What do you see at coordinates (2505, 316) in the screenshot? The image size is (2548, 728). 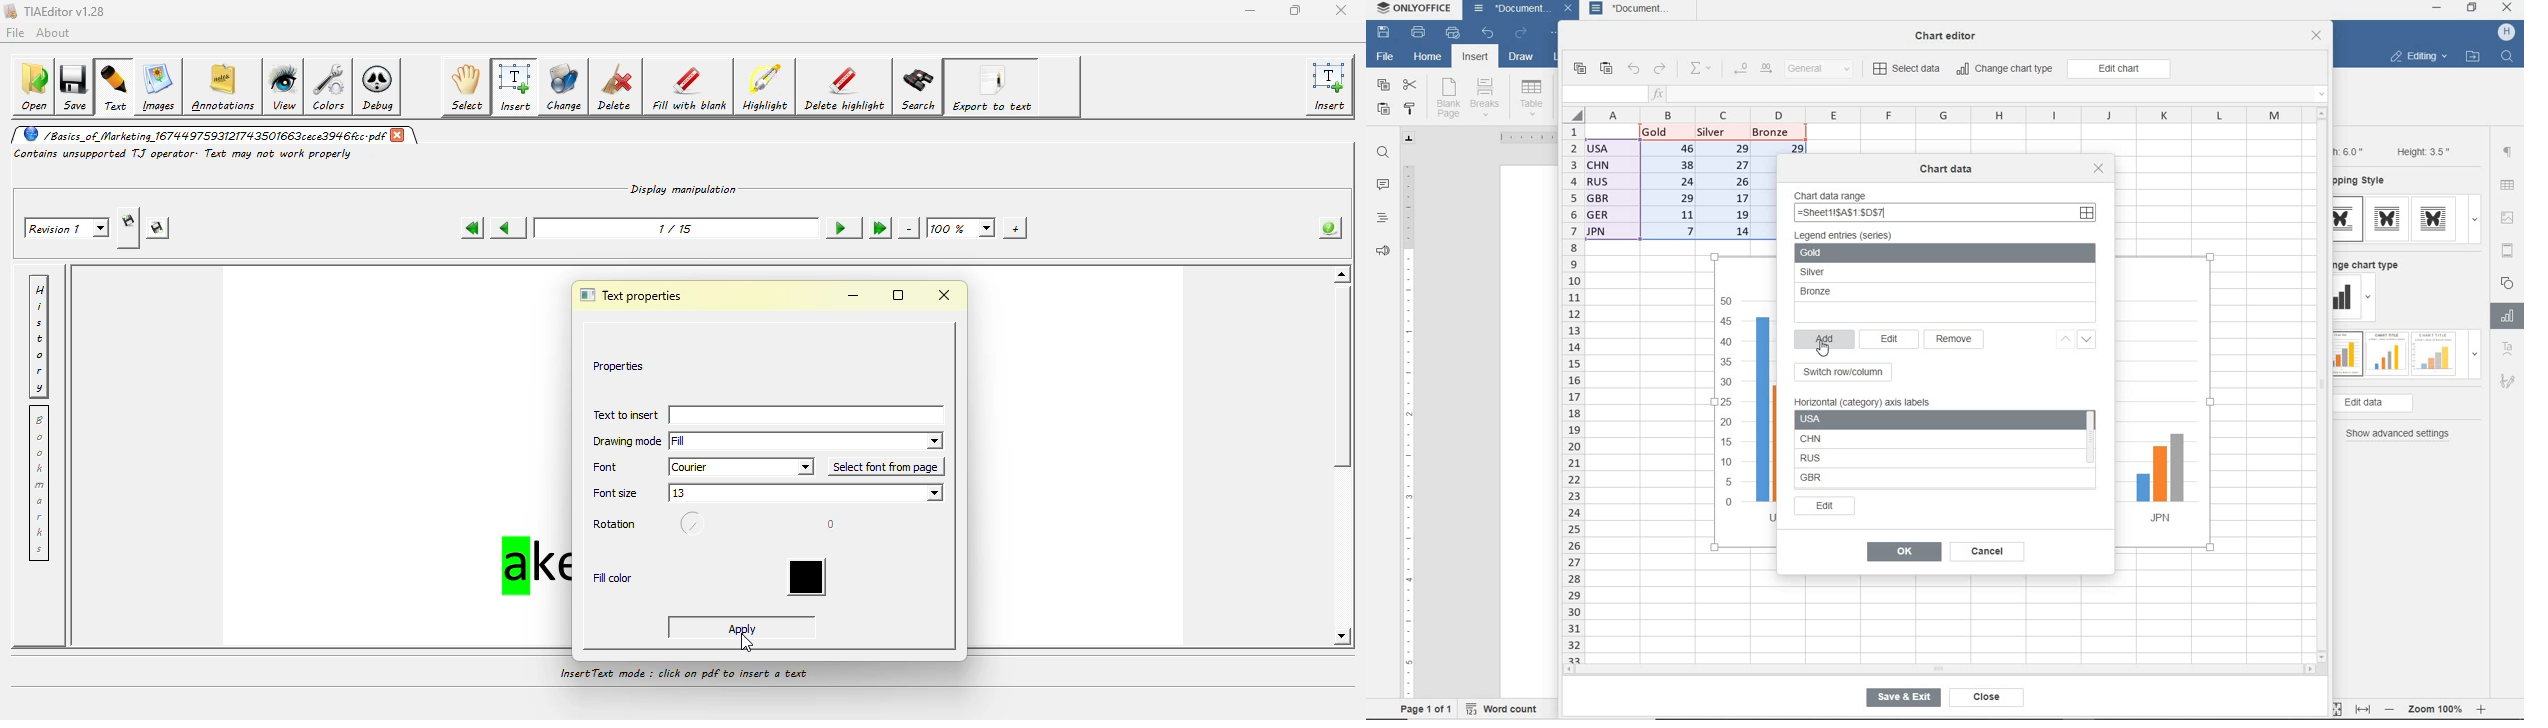 I see `Chart settings` at bounding box center [2505, 316].